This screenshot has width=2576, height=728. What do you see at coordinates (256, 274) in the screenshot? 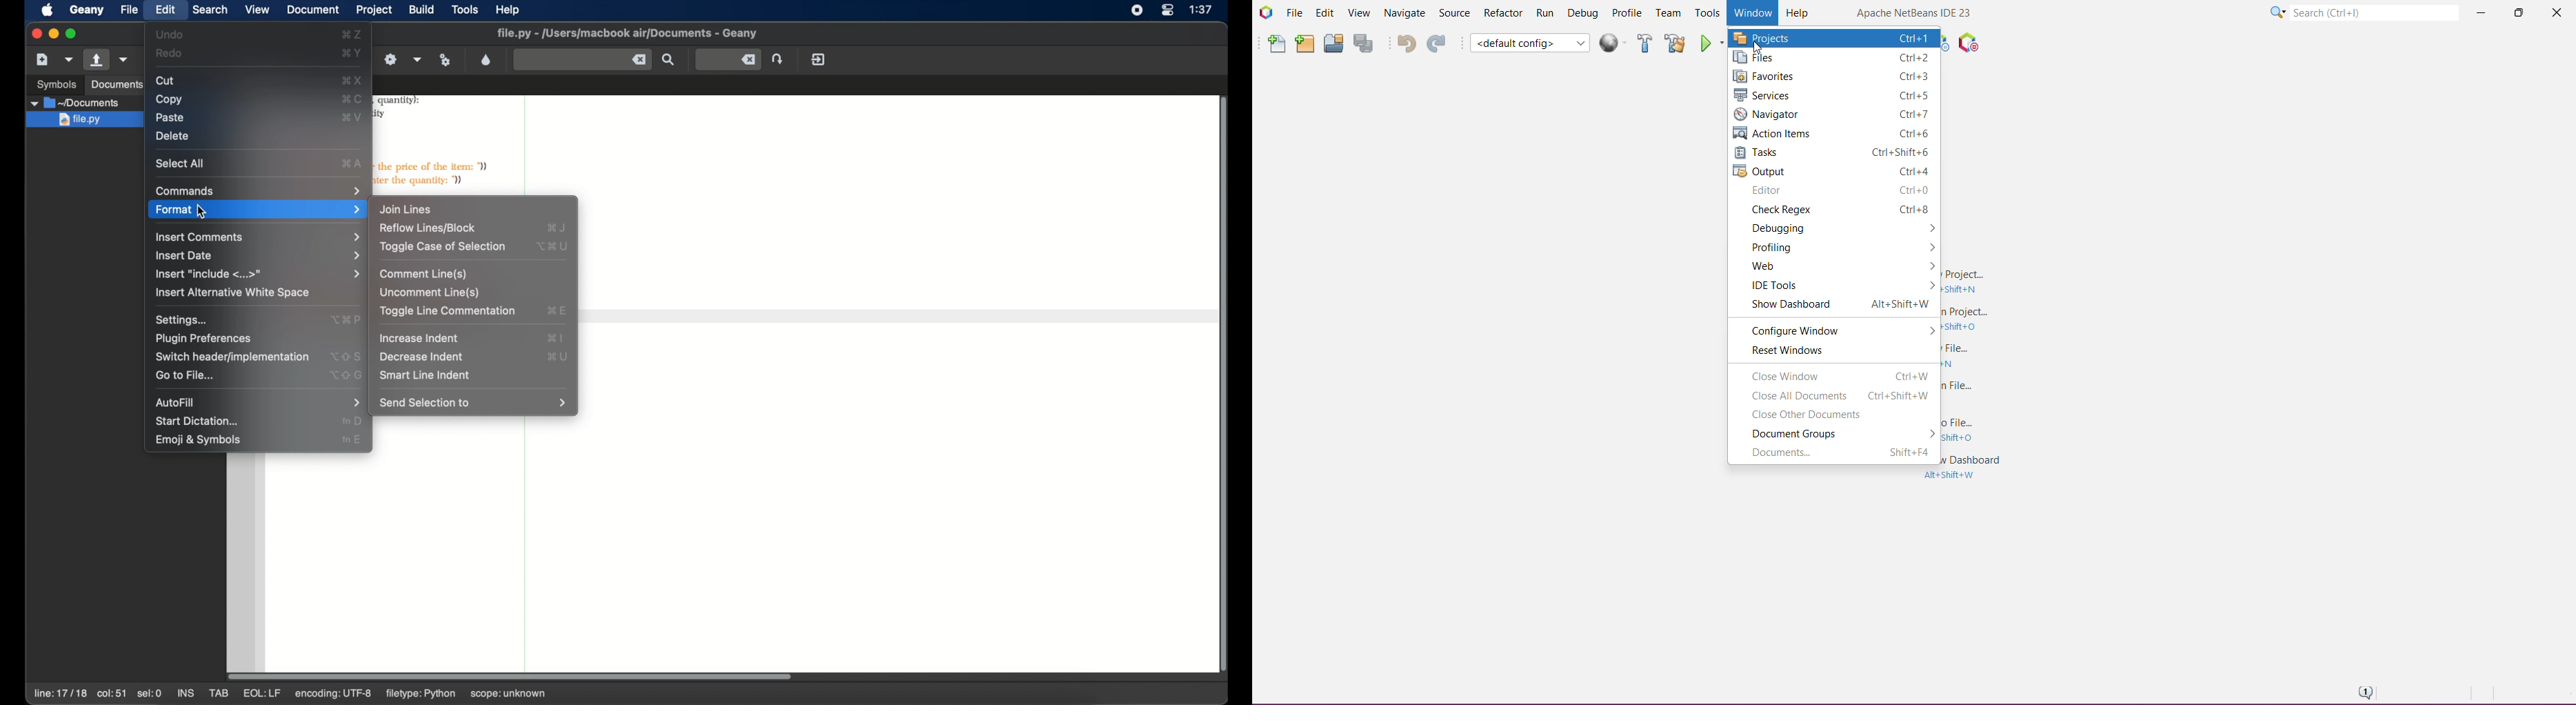
I see `insert include` at bounding box center [256, 274].